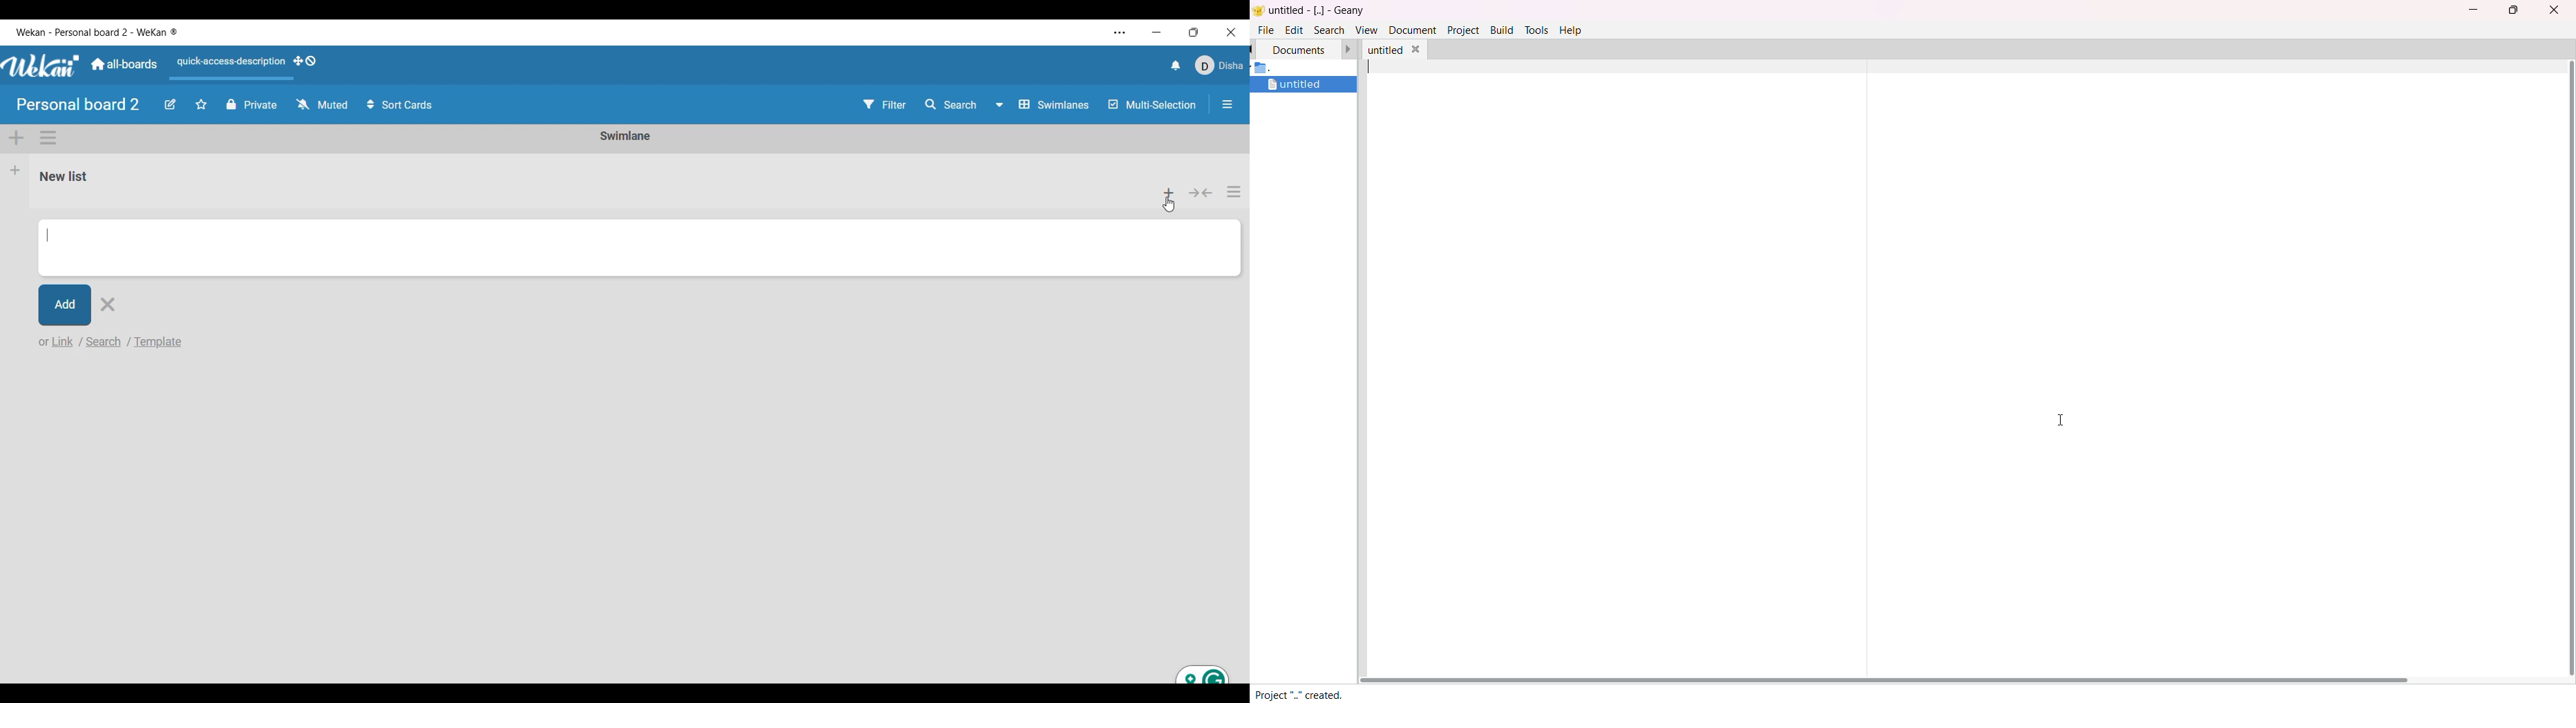  Describe the element at coordinates (1220, 65) in the screenshot. I see `Current account` at that location.